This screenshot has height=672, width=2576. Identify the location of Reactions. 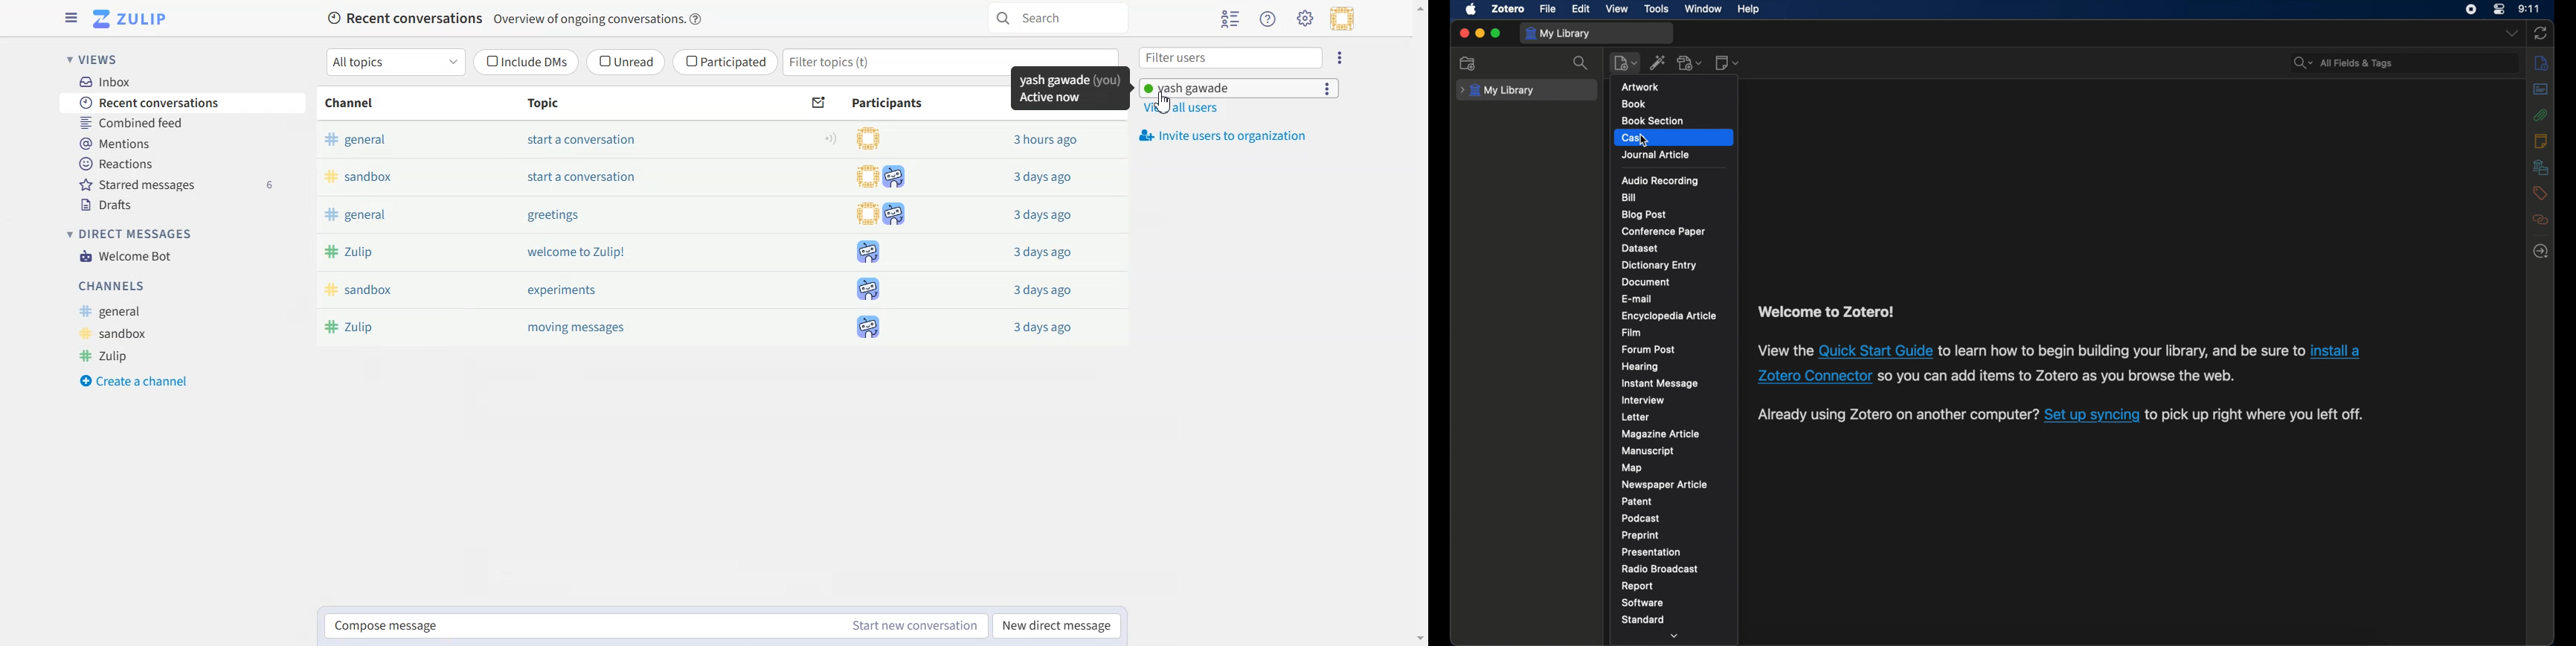
(116, 166).